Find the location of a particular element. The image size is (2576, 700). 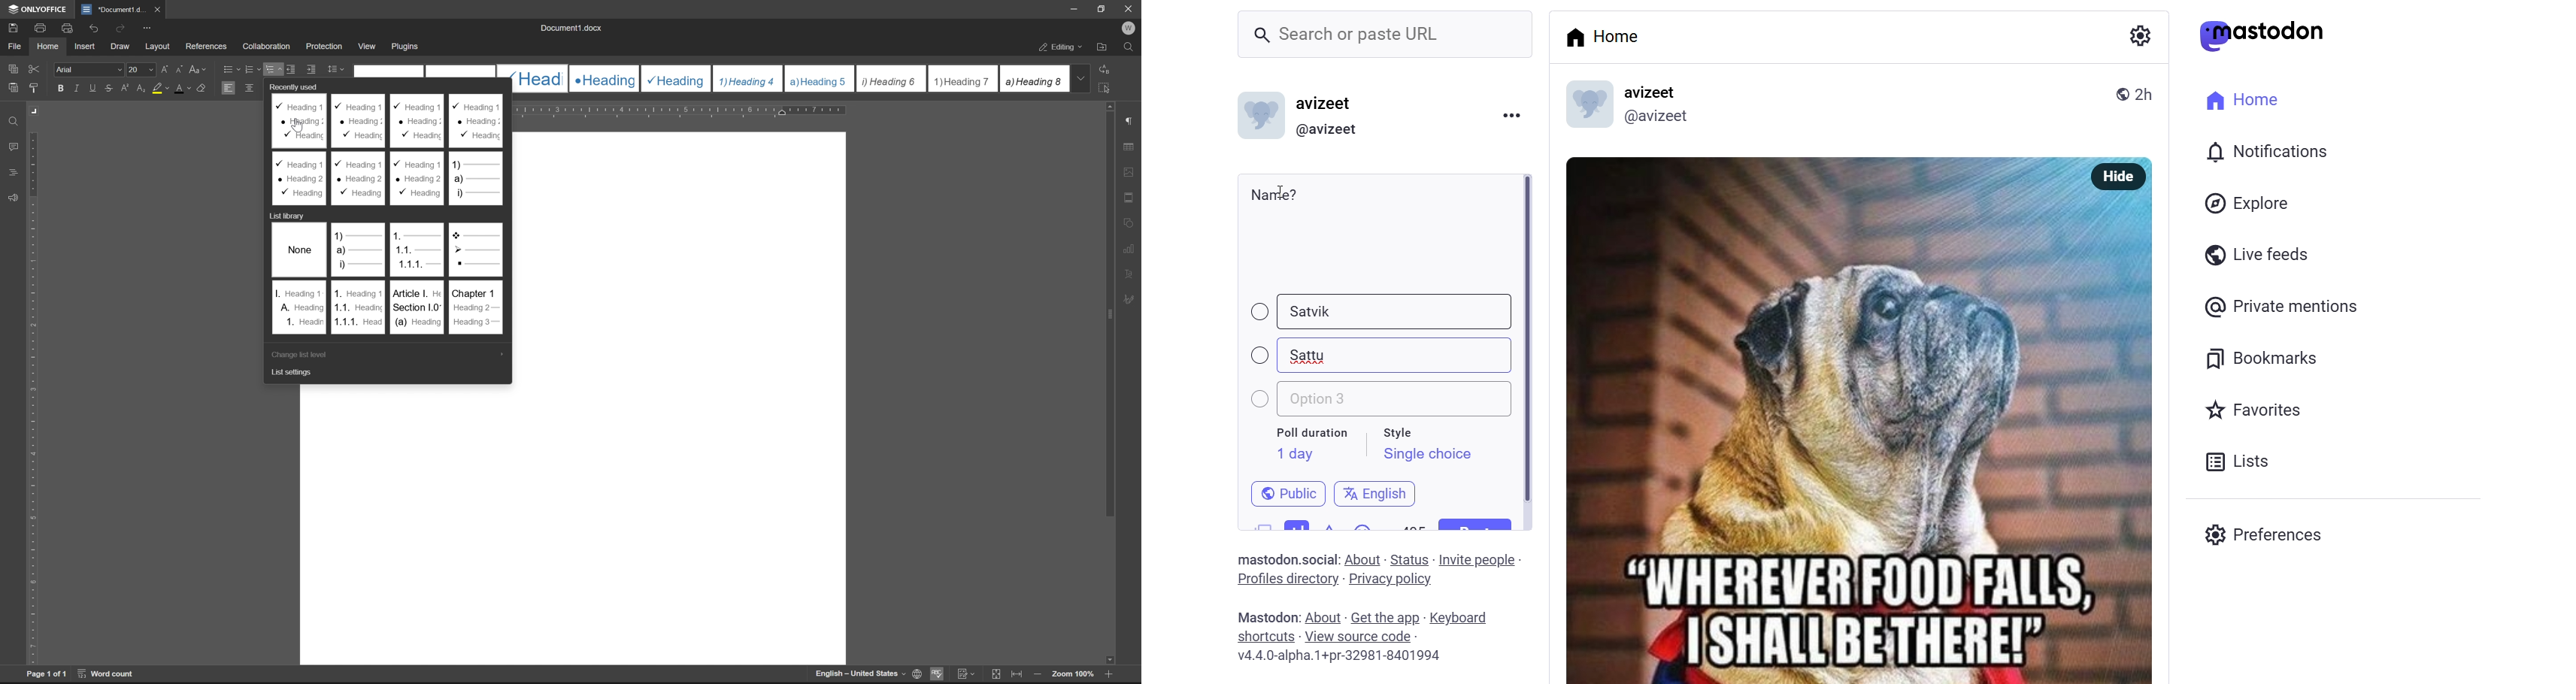

post image is located at coordinates (1812, 413).